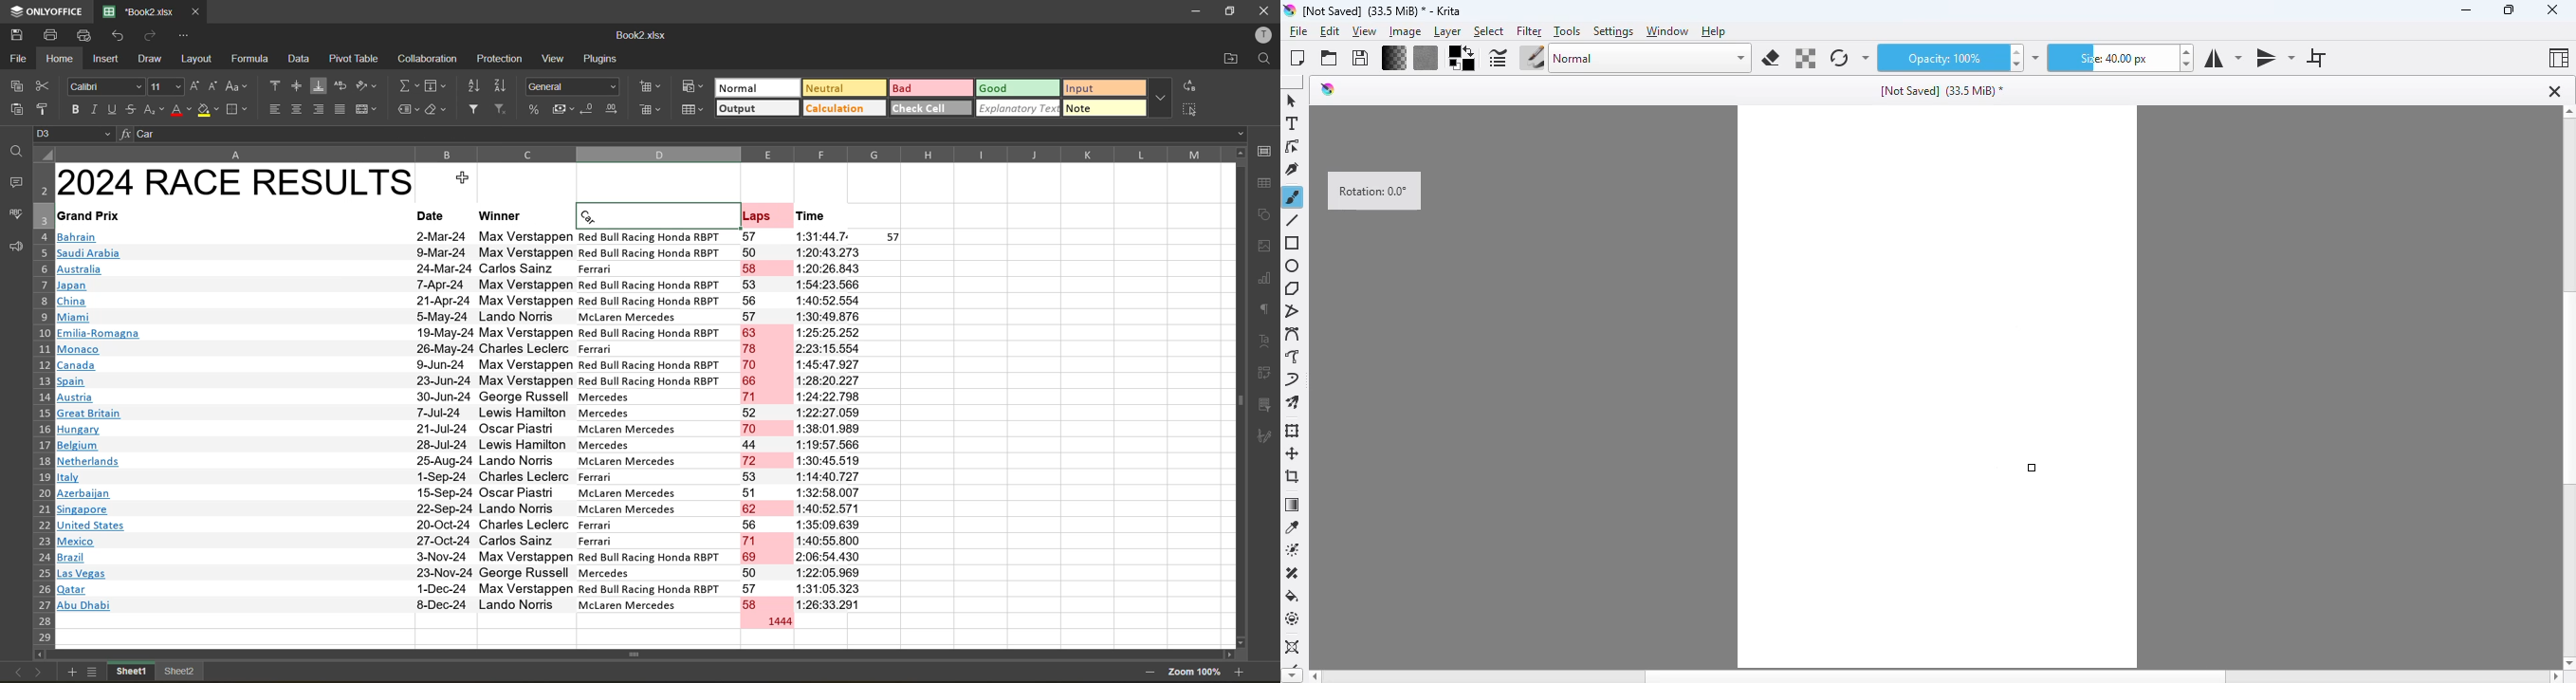 The width and height of the screenshot is (2576, 700). What do you see at coordinates (367, 110) in the screenshot?
I see `merge and center` at bounding box center [367, 110].